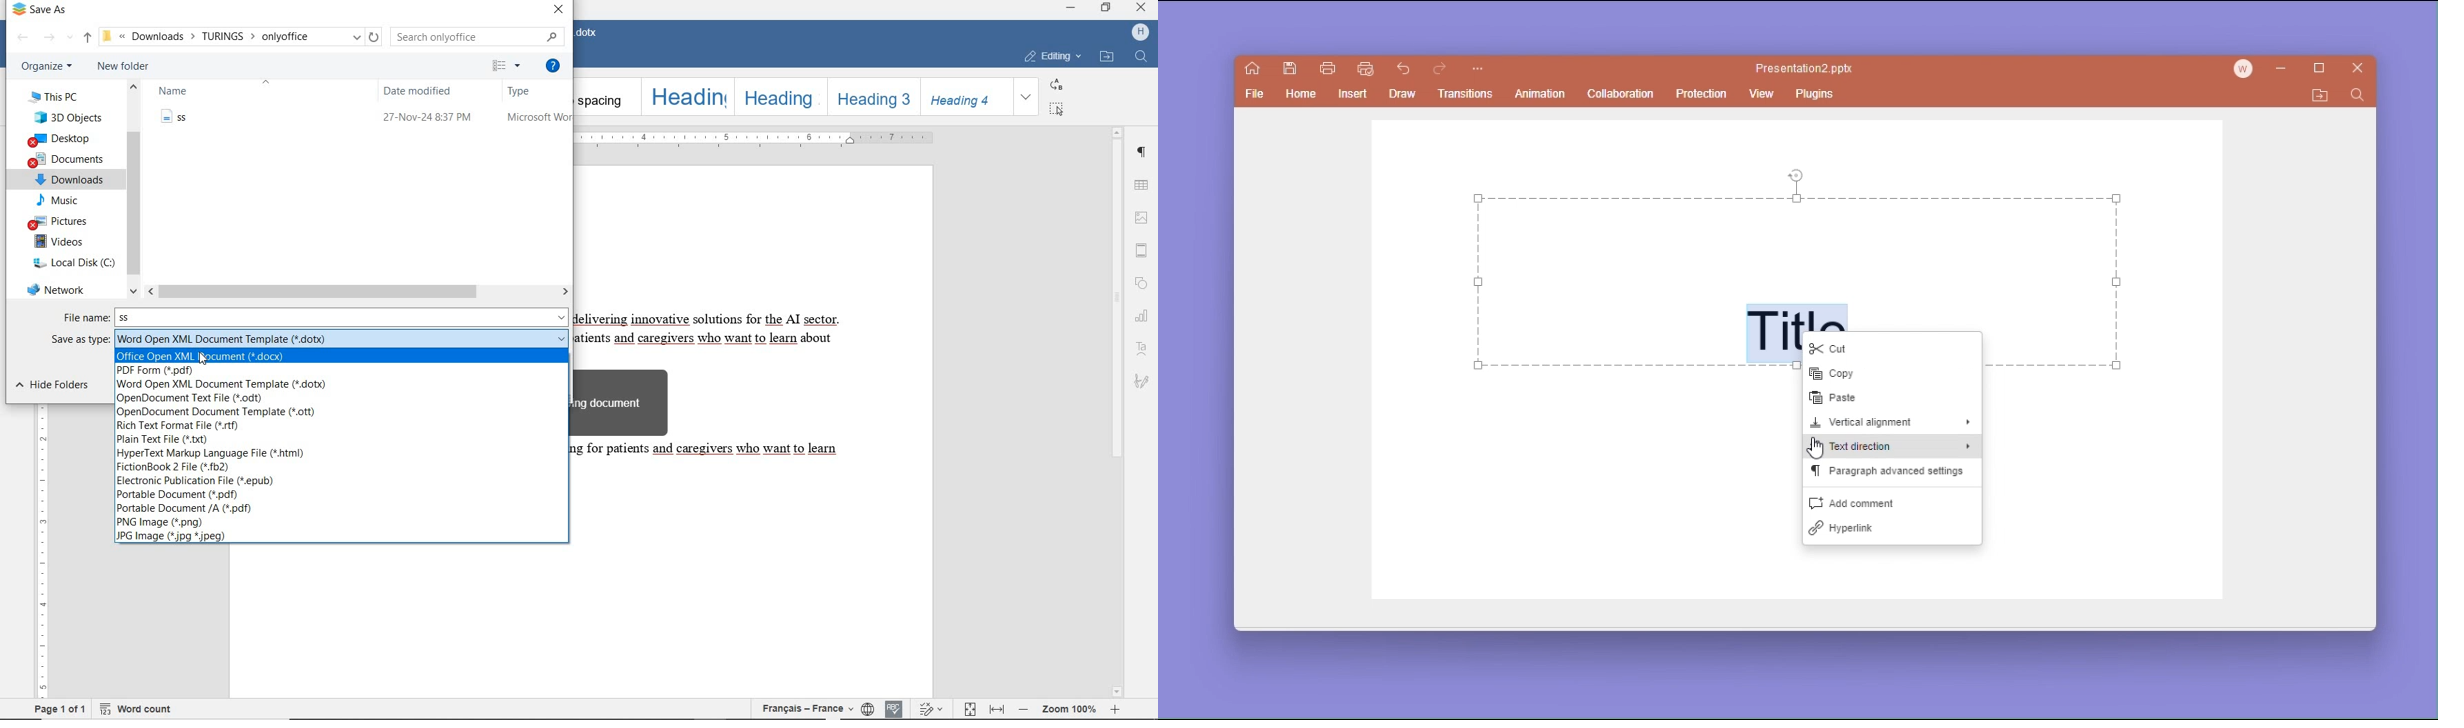 This screenshot has height=728, width=2464. What do you see at coordinates (357, 292) in the screenshot?
I see `SCROLLBAR` at bounding box center [357, 292].